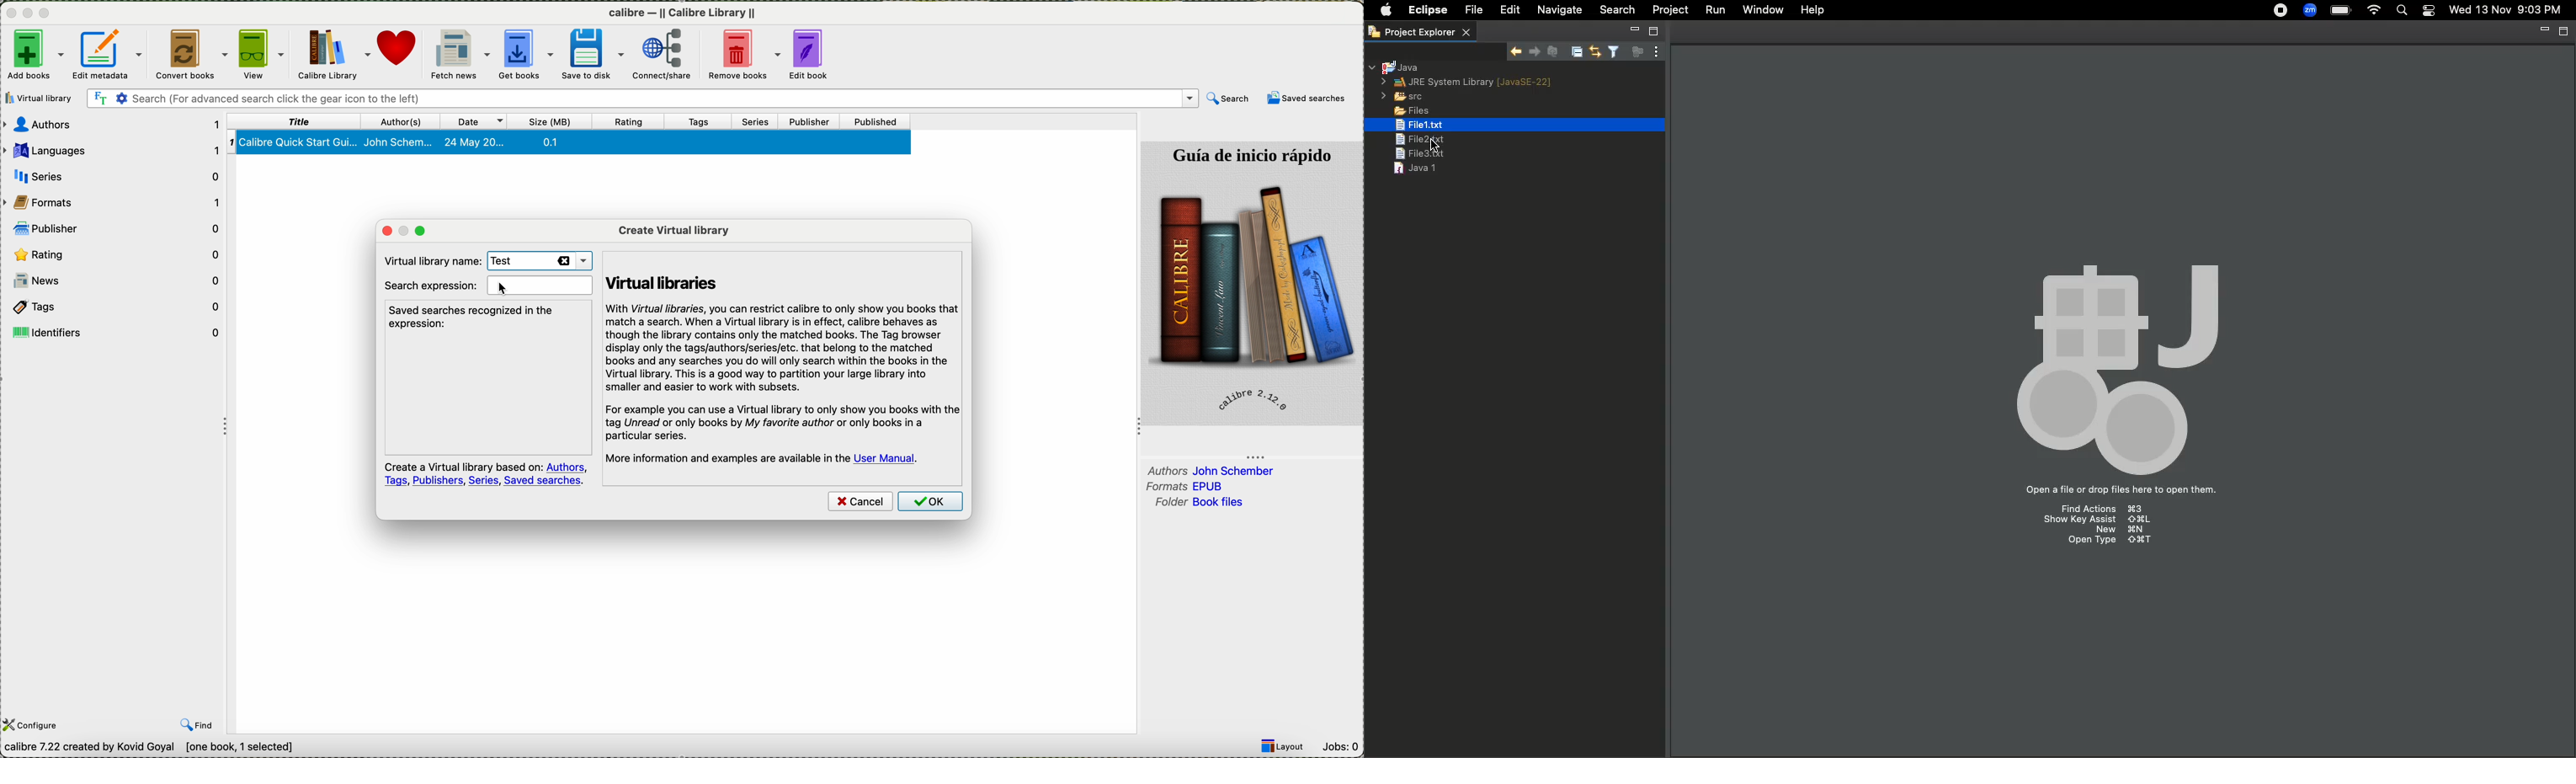  What do you see at coordinates (1472, 10) in the screenshot?
I see `File` at bounding box center [1472, 10].